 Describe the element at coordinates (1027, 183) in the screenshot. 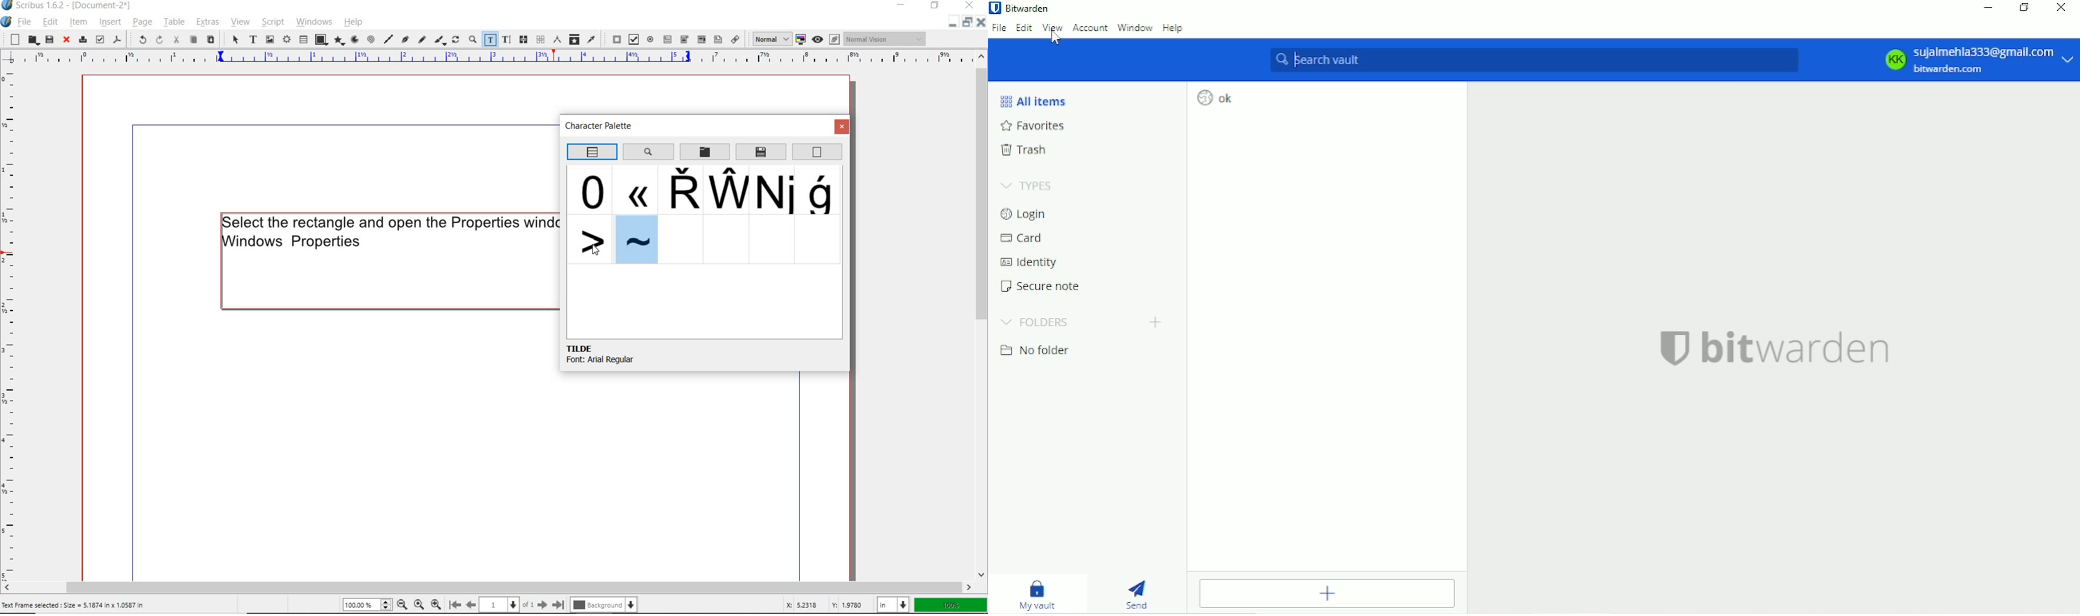

I see `Types` at that location.